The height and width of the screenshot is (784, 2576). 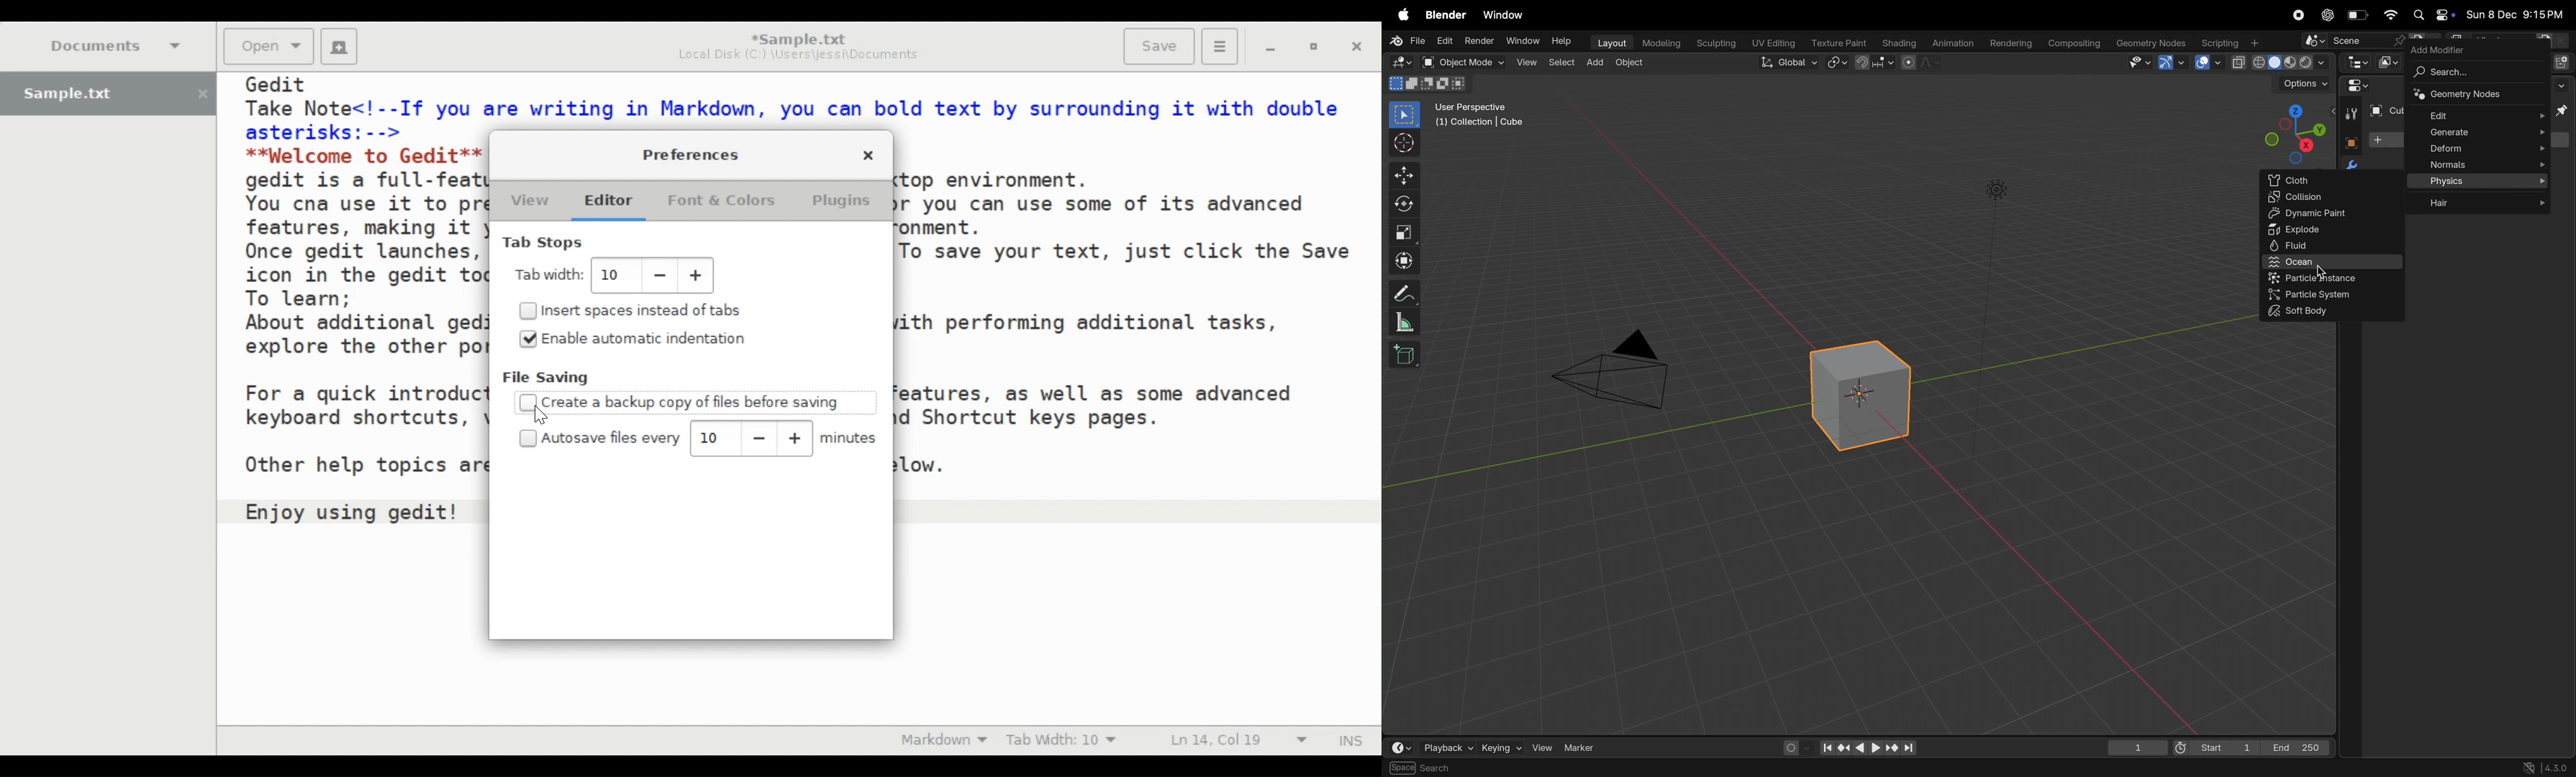 What do you see at coordinates (2564, 85) in the screenshot?
I see `drop down` at bounding box center [2564, 85].